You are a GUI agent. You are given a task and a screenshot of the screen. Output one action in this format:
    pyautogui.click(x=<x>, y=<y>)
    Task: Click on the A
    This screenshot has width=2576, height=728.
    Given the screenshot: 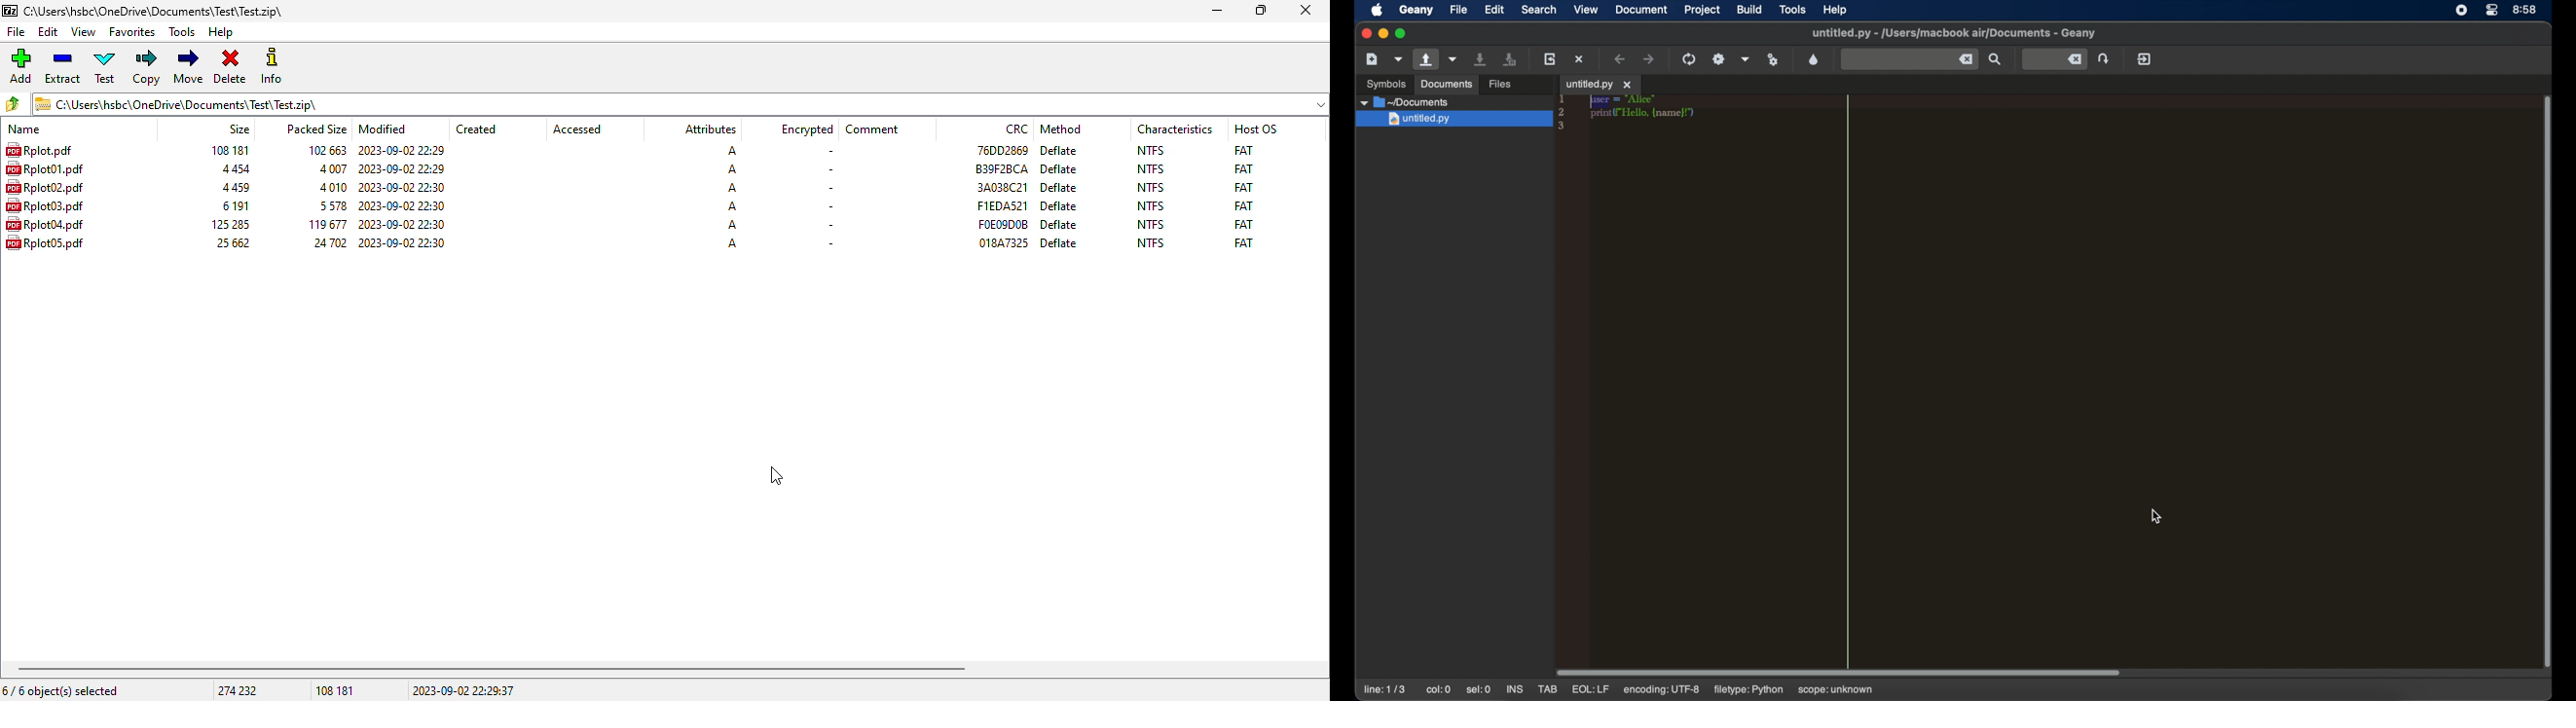 What is the action you would take?
    pyautogui.click(x=730, y=151)
    